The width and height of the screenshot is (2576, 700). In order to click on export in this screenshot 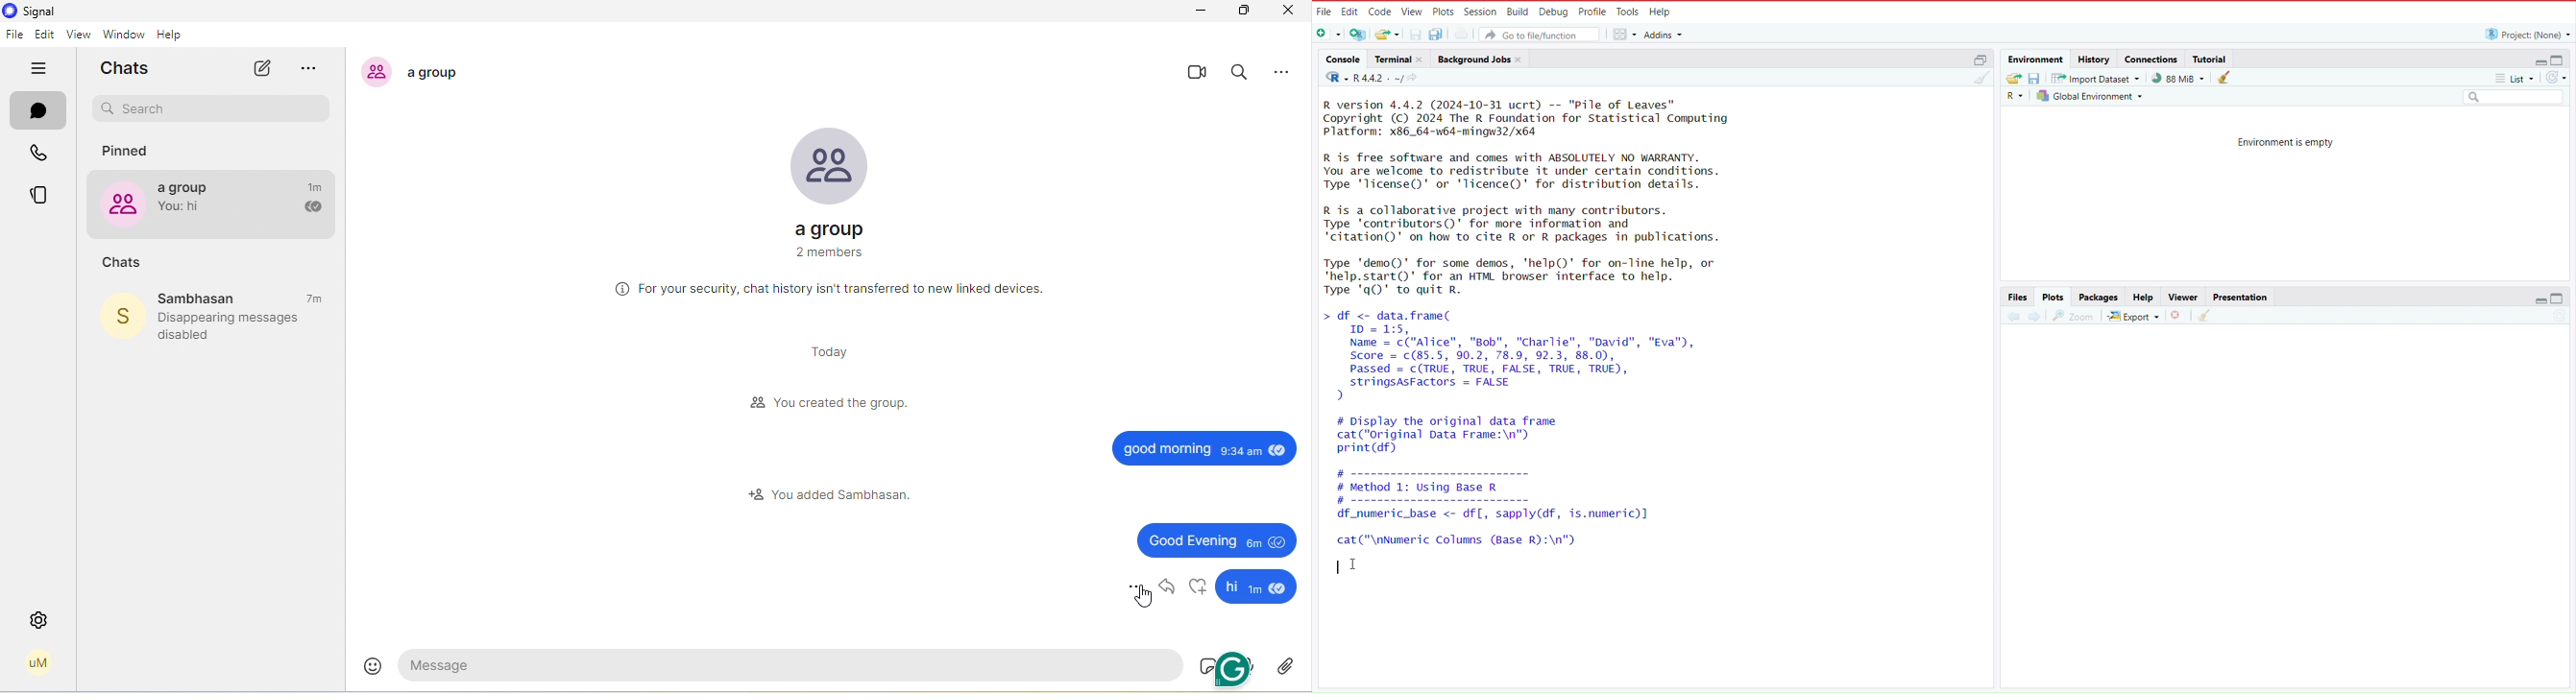, I will do `click(2134, 316)`.